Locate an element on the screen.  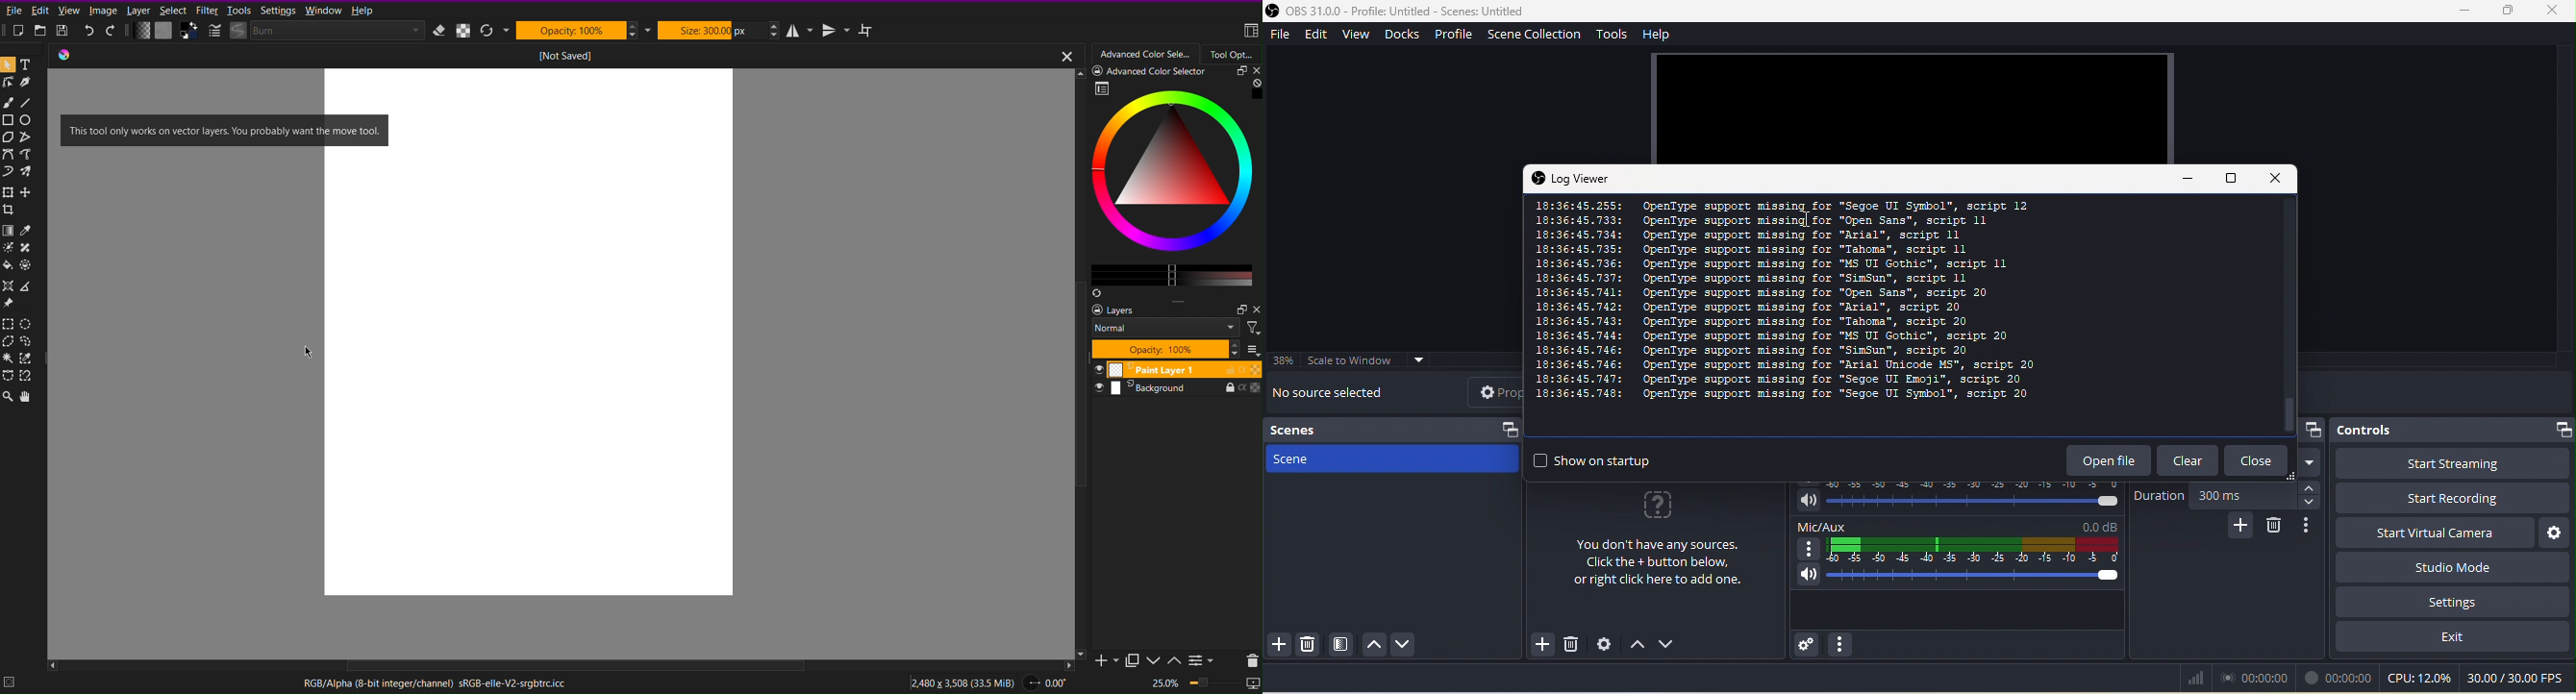
maximize is located at coordinates (2505, 11).